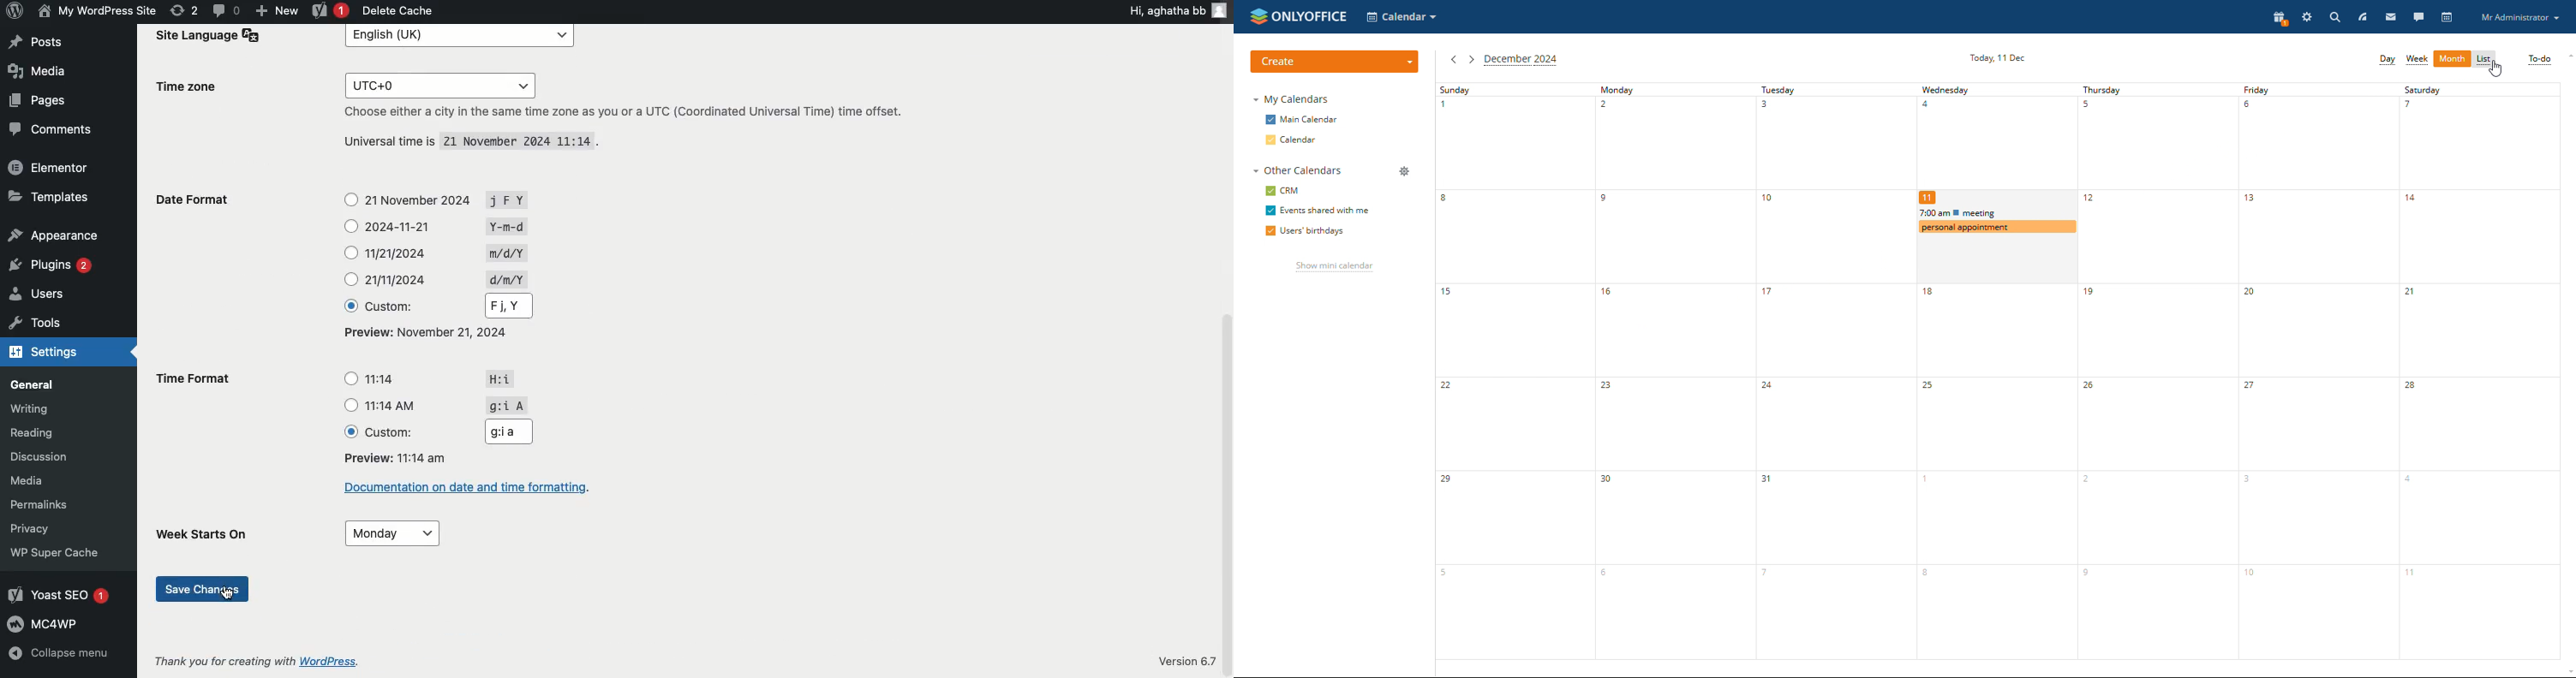 The image size is (2576, 700). Describe the element at coordinates (429, 332) in the screenshot. I see `Formats` at that location.